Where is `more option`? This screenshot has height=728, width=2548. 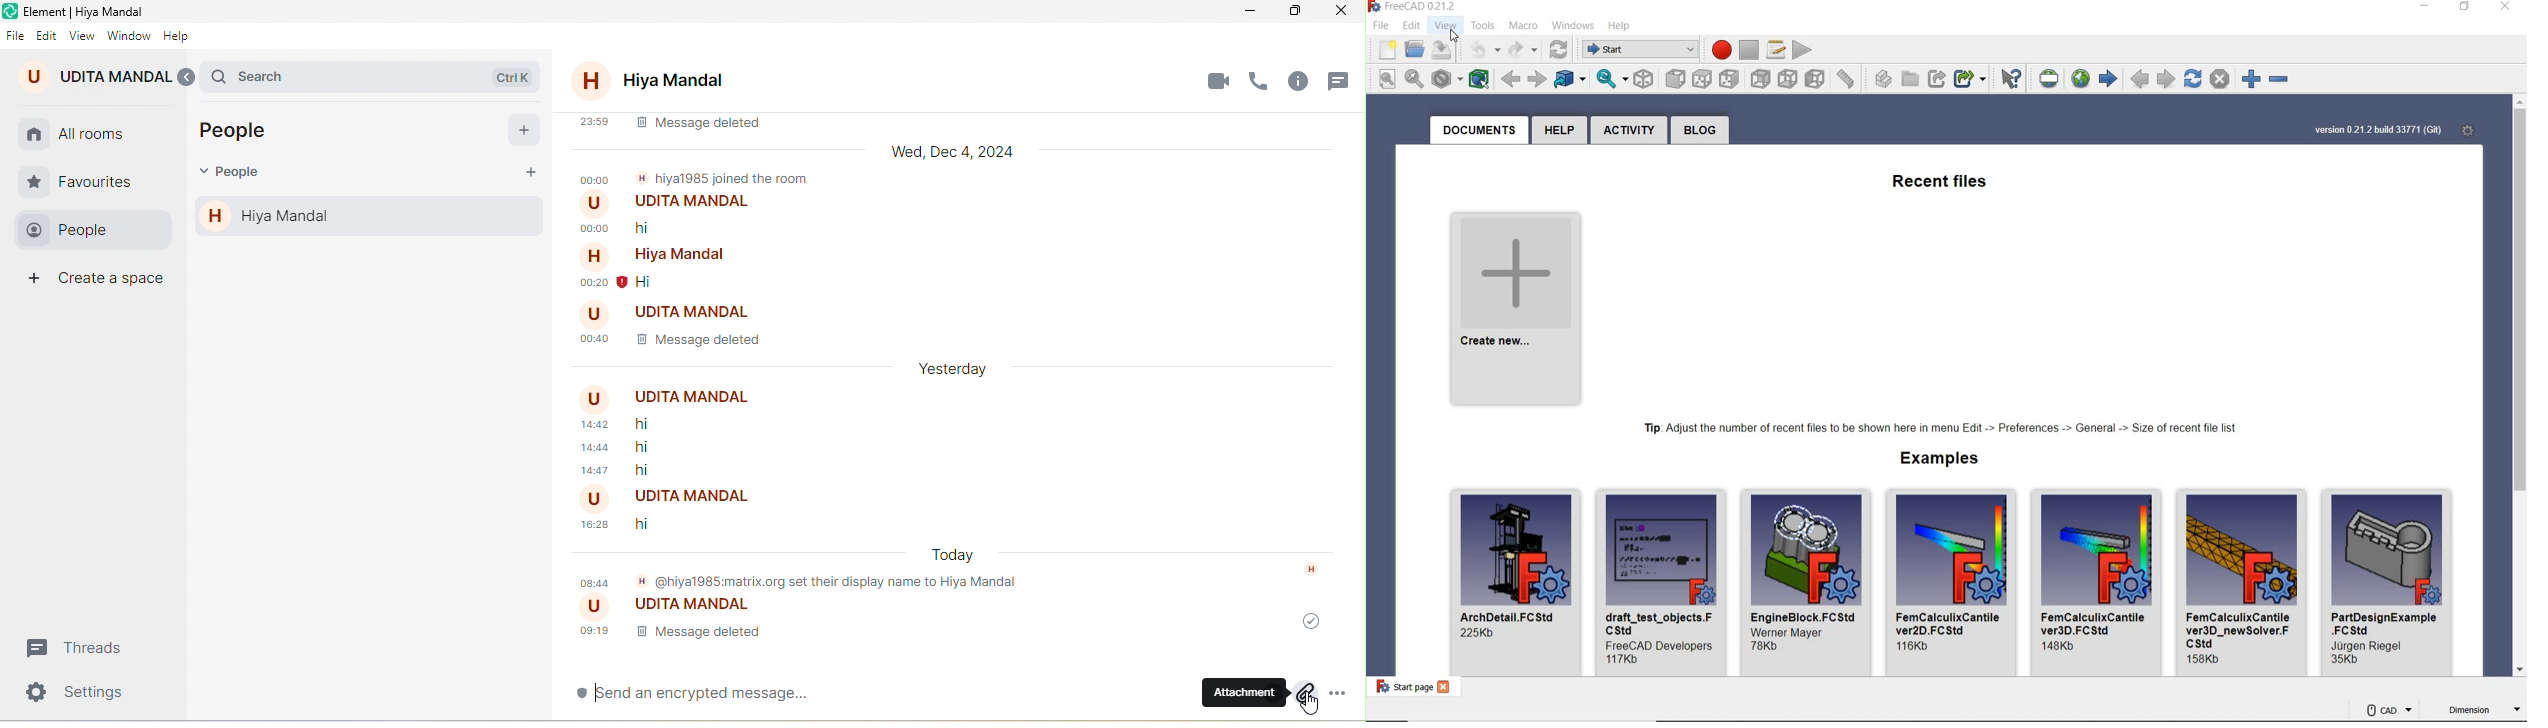
more option is located at coordinates (1347, 693).